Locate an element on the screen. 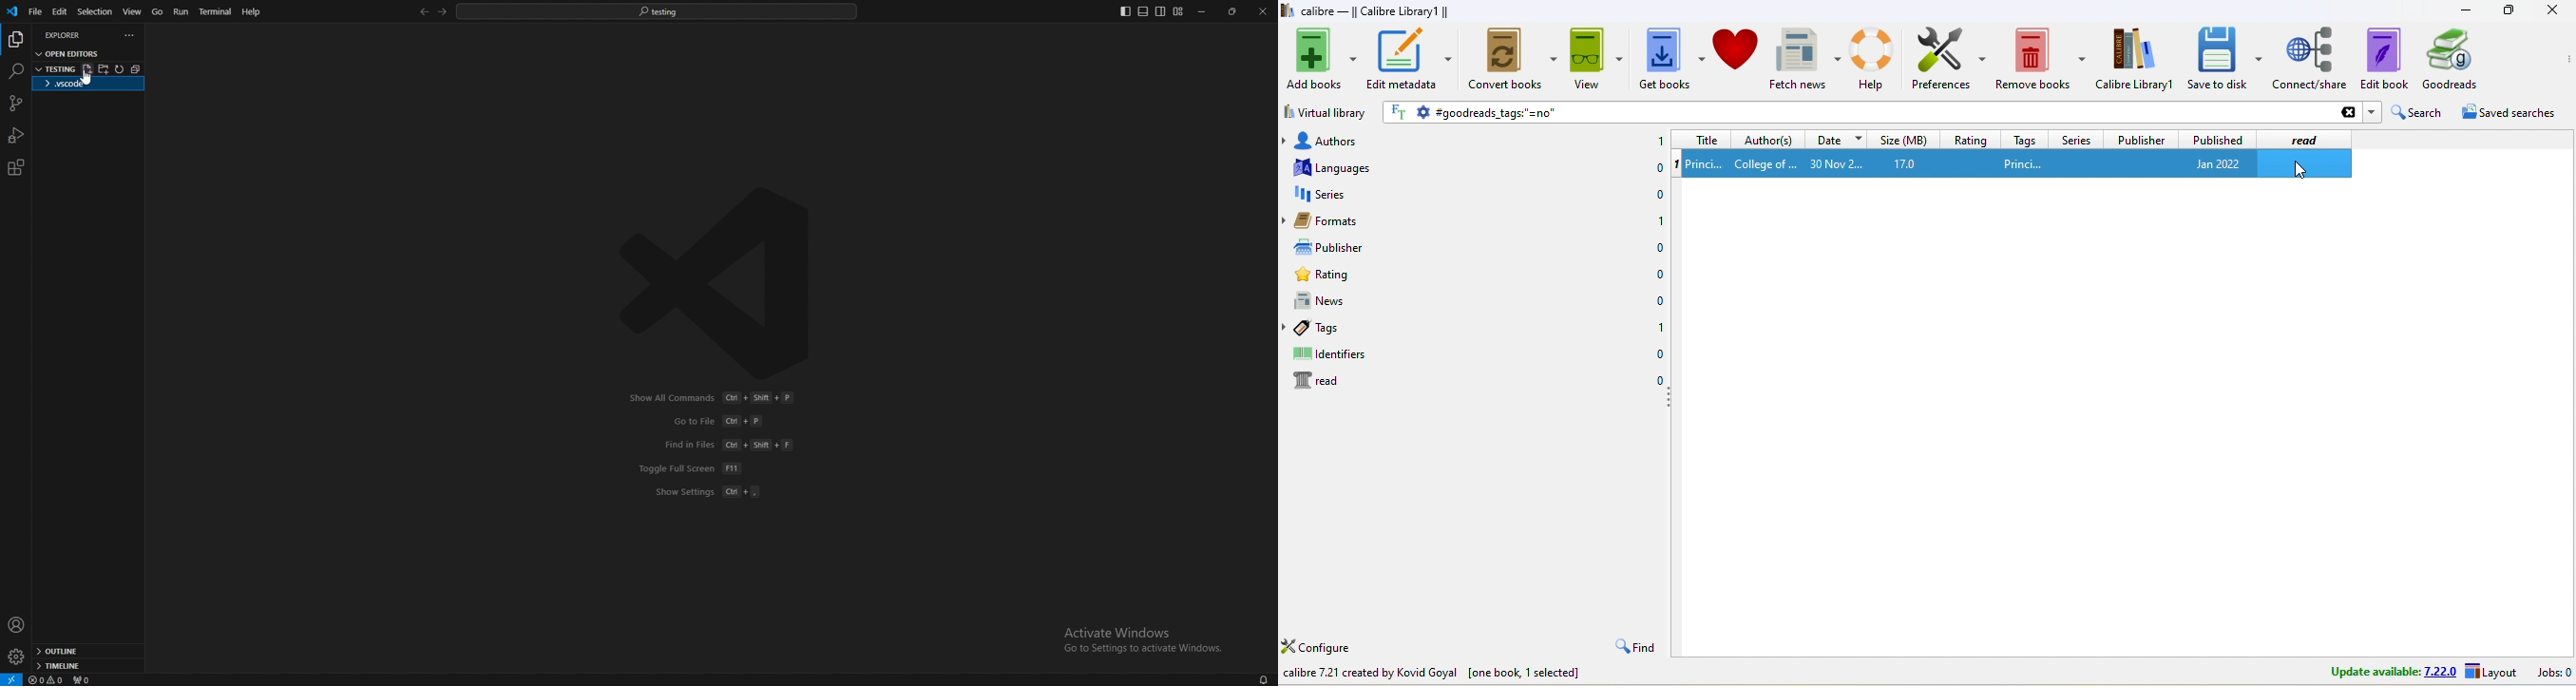 The height and width of the screenshot is (700, 2576). dropdown is located at coordinates (2372, 112).